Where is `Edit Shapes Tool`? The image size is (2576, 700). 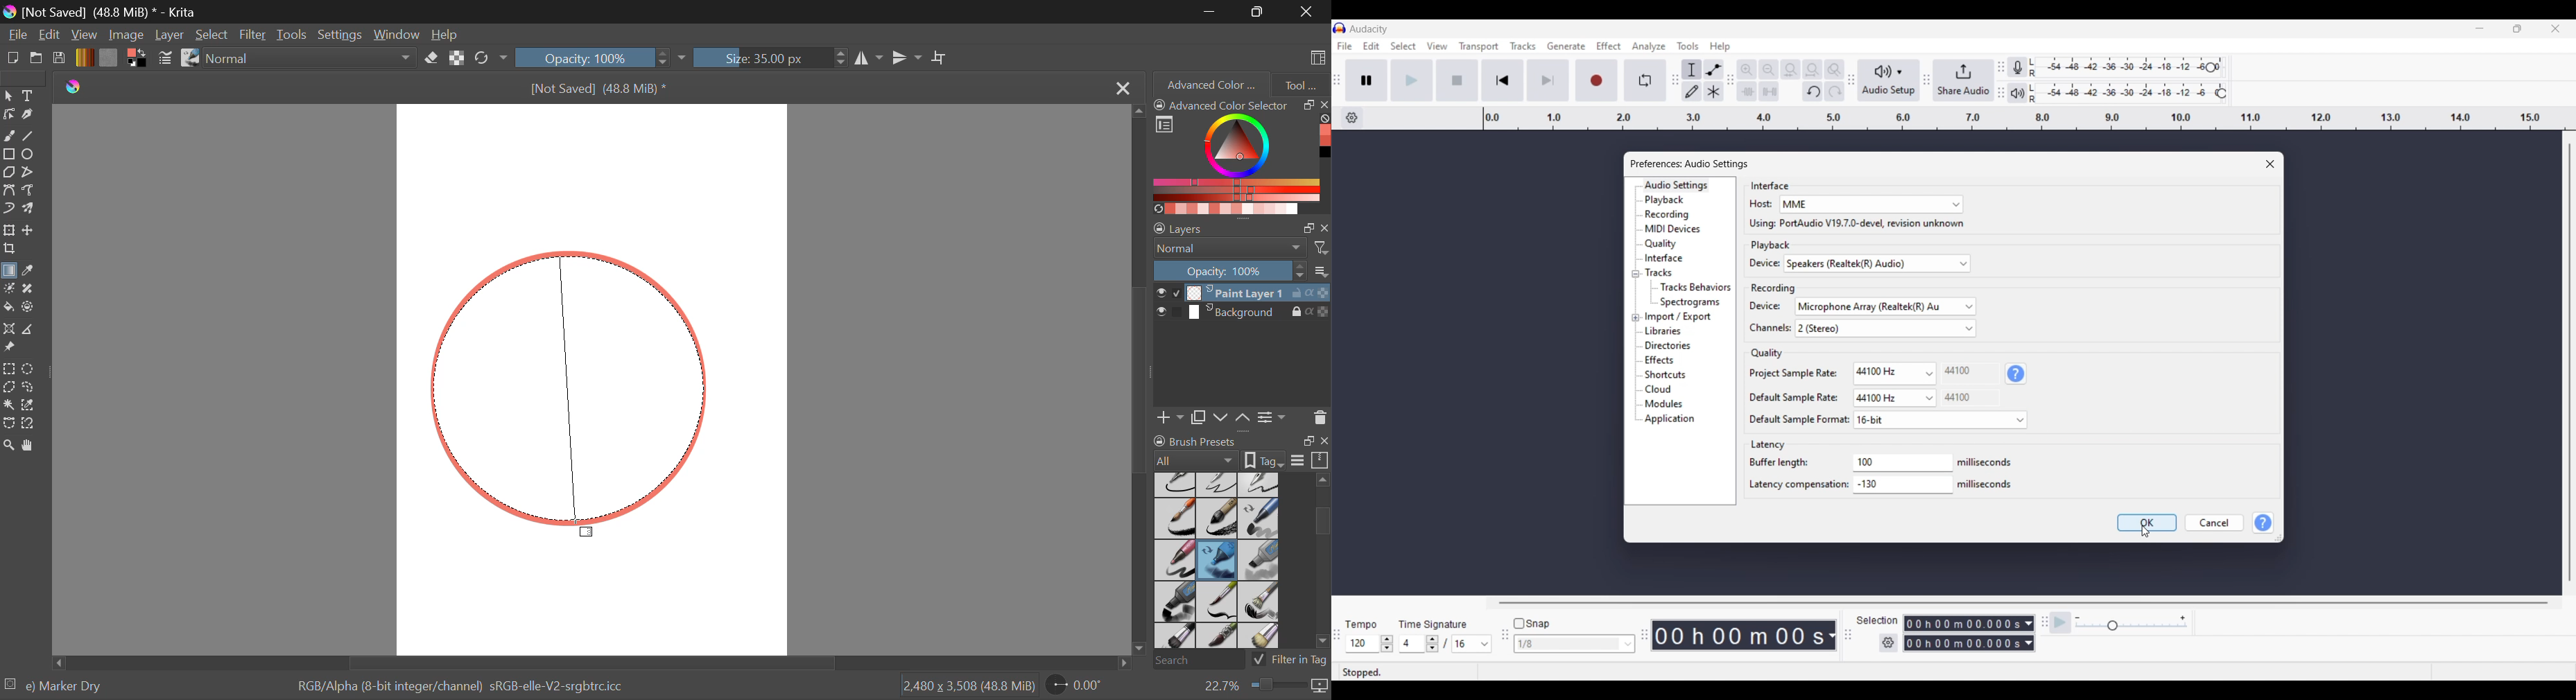
Edit Shapes Tool is located at coordinates (8, 114).